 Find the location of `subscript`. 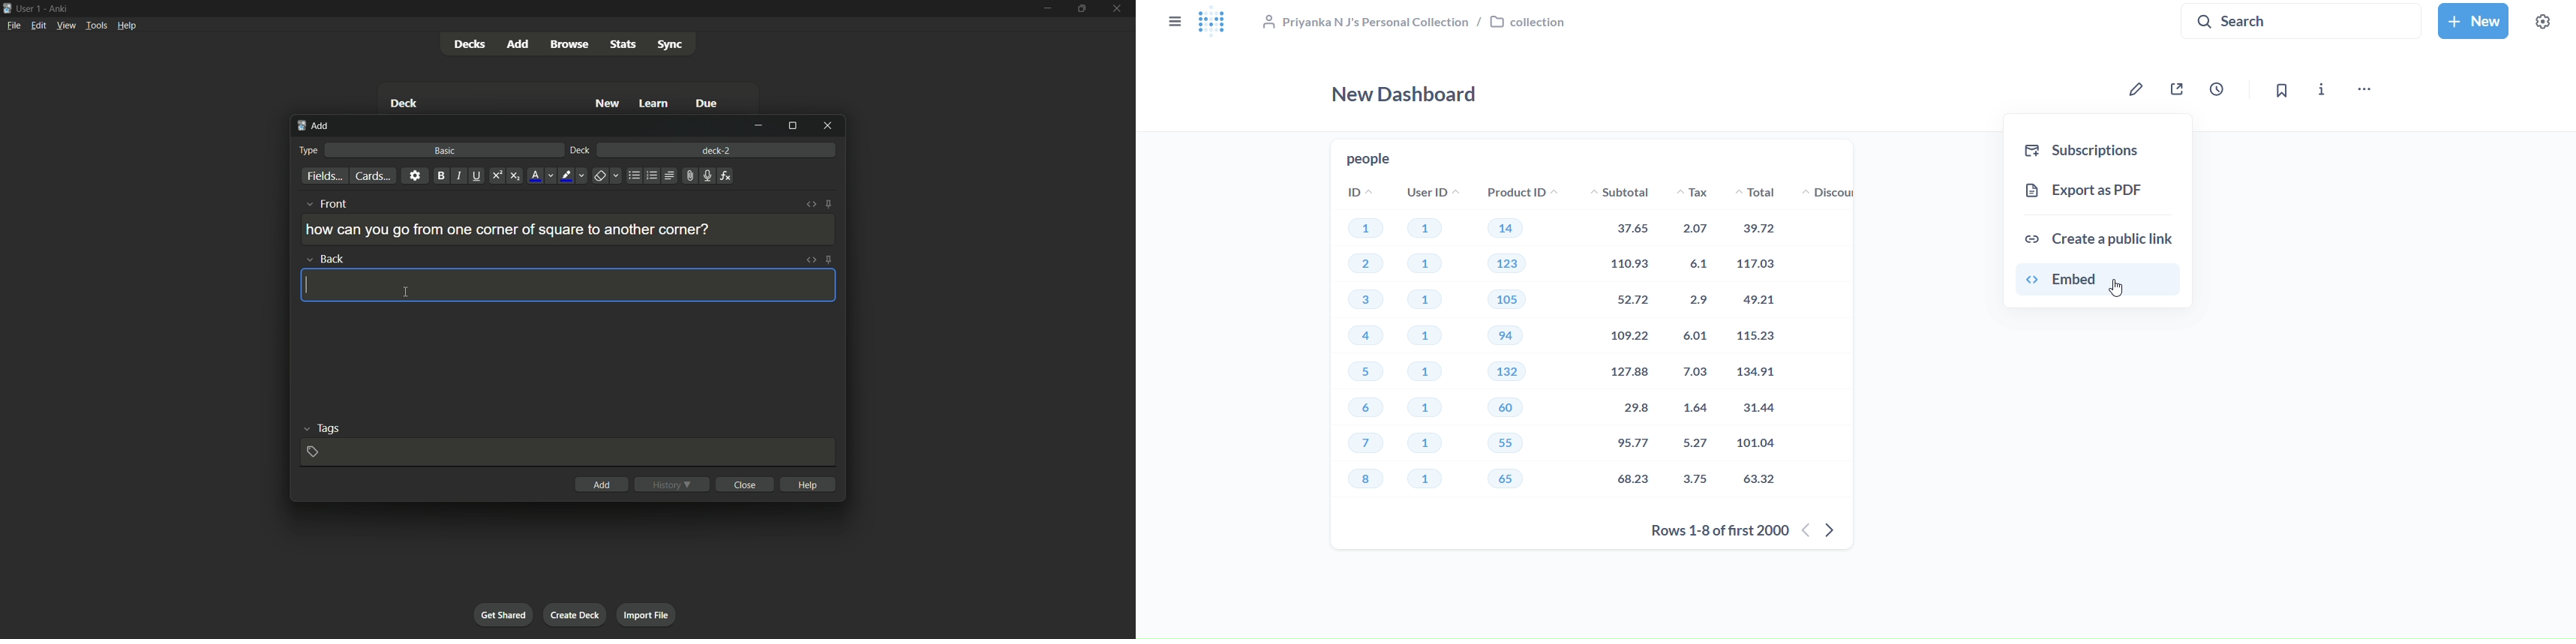

subscript is located at coordinates (515, 176).